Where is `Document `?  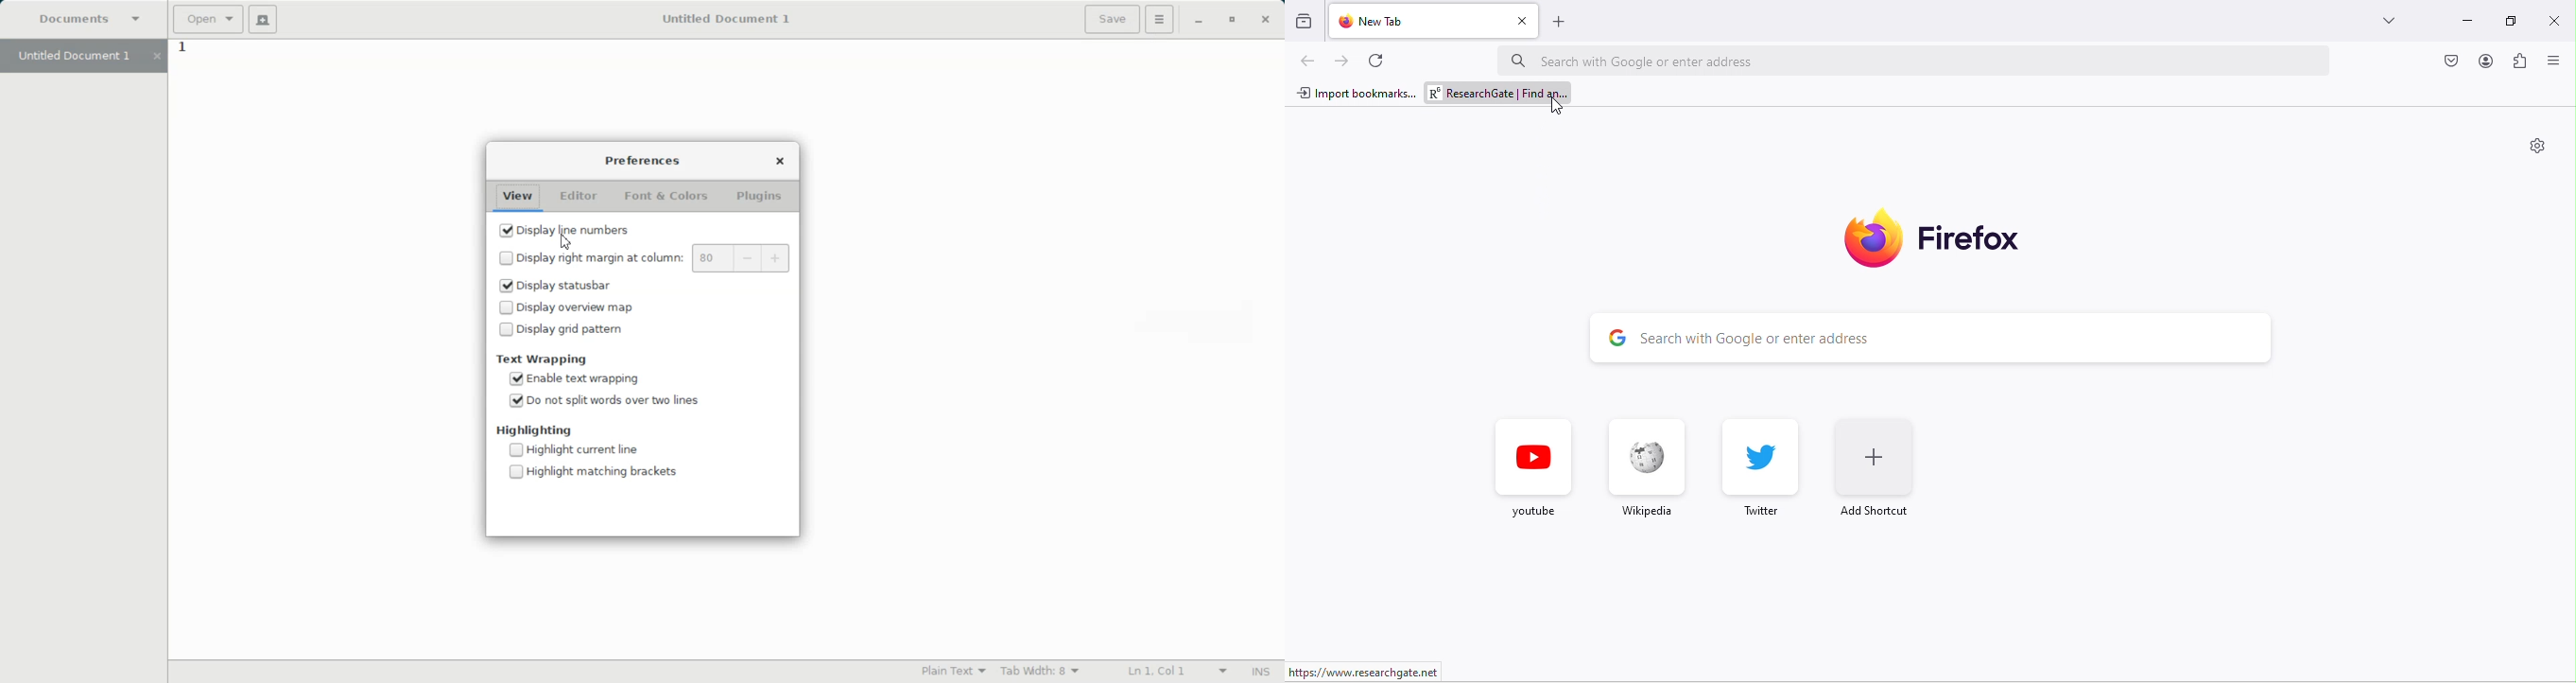 Document  is located at coordinates (94, 21).